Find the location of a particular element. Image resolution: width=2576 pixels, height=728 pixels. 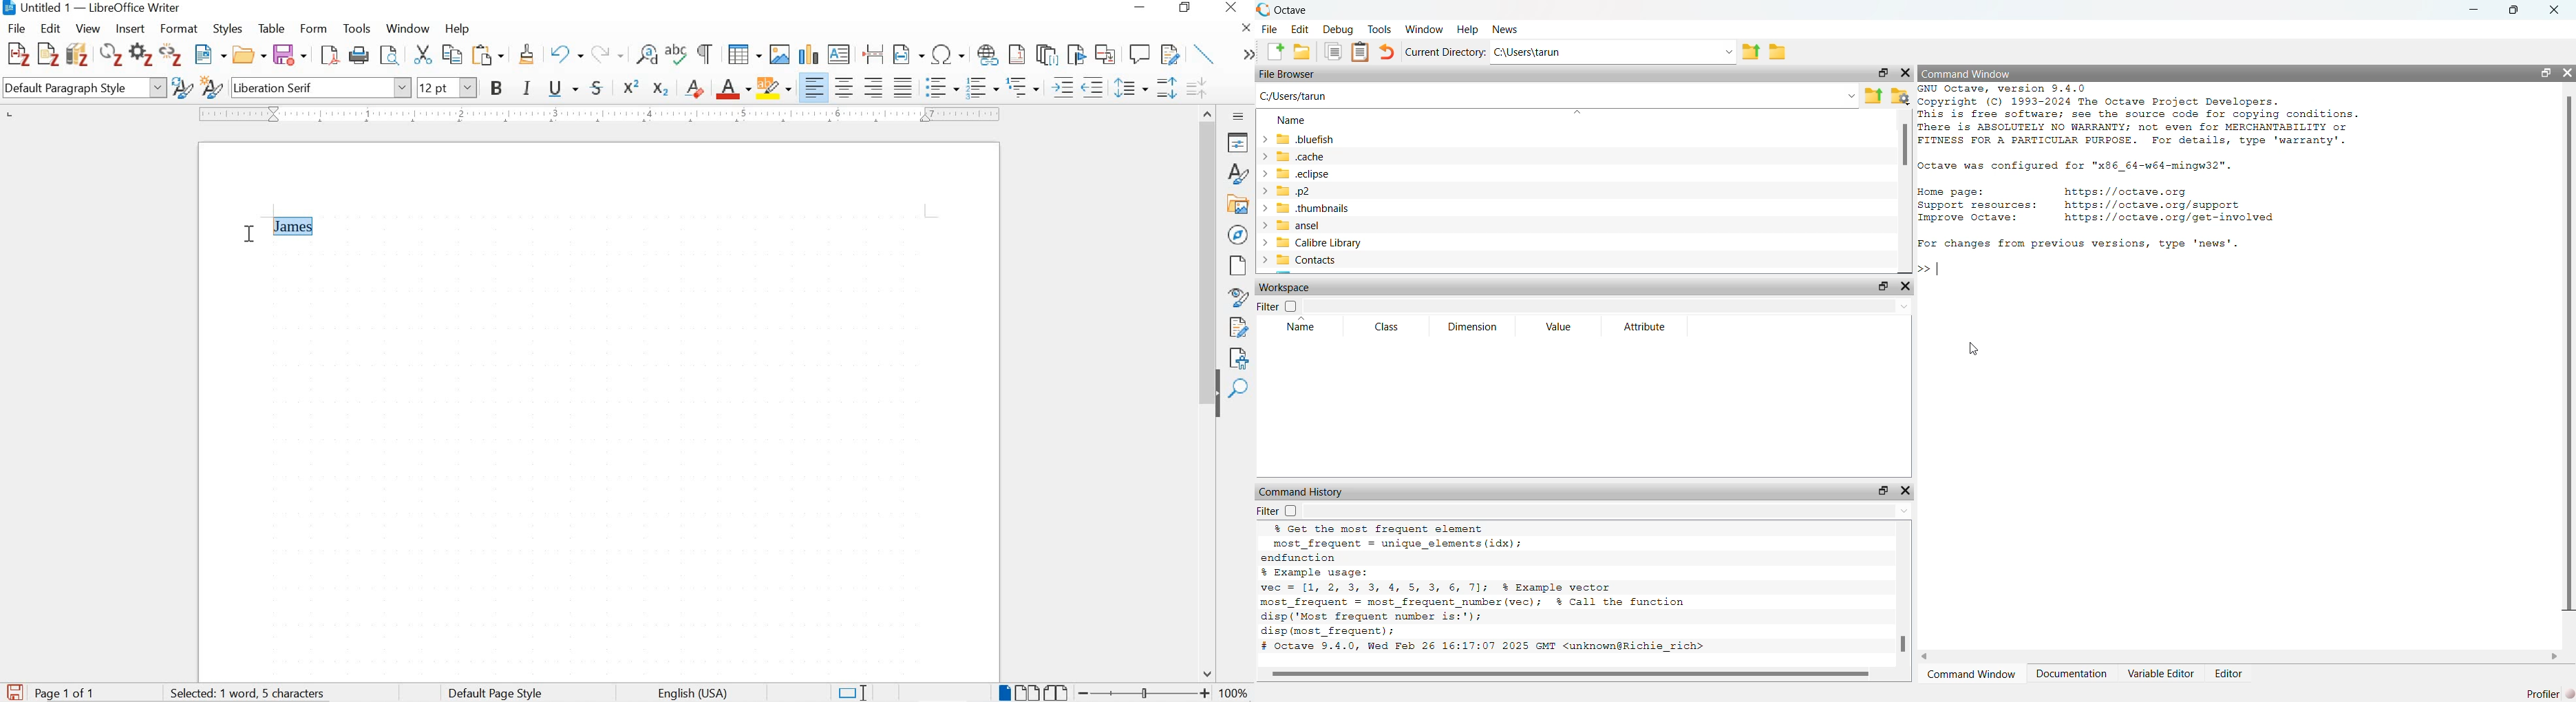

find is located at coordinates (1241, 389).